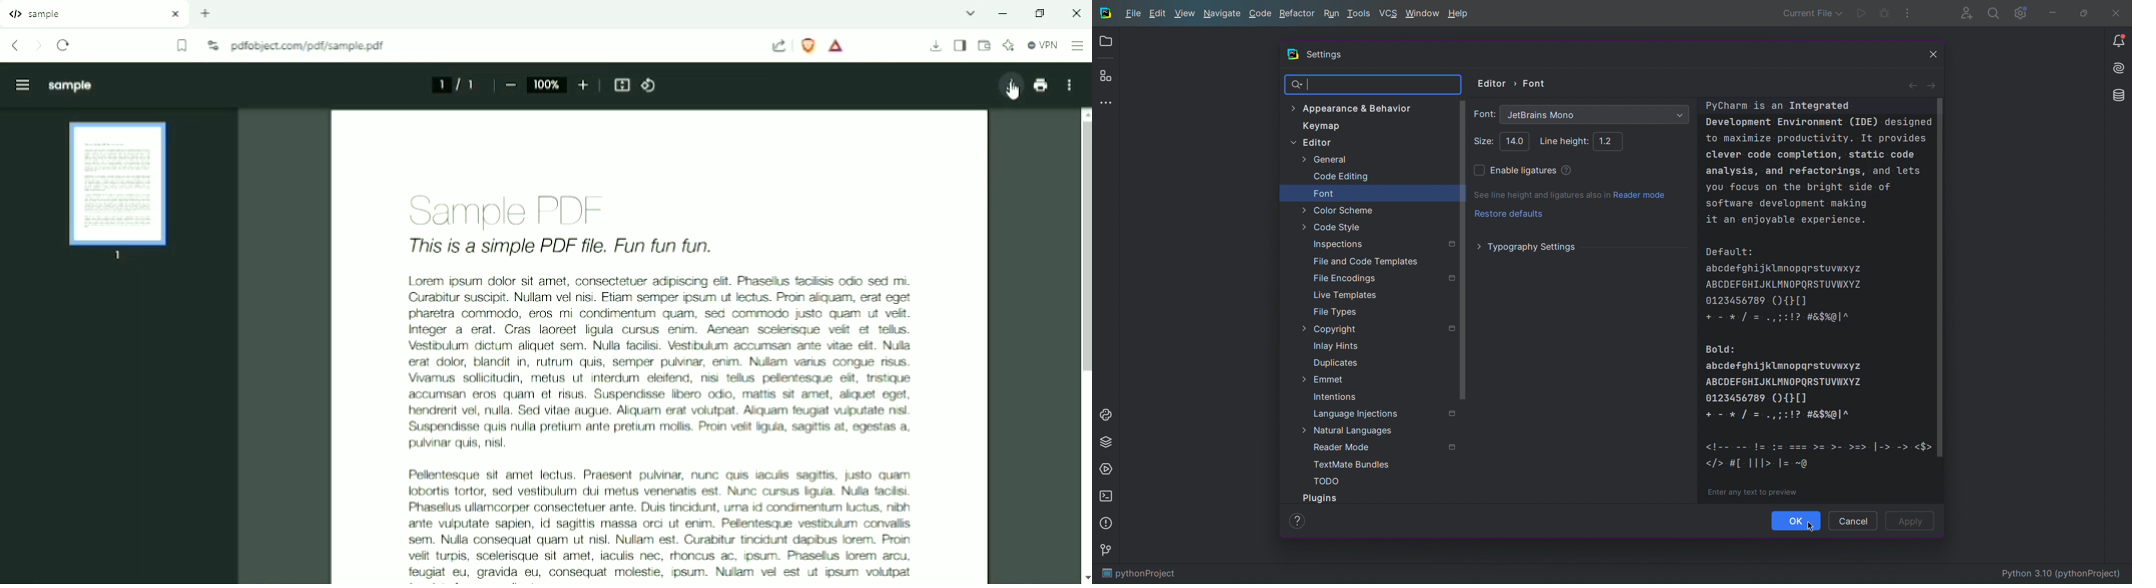 Image resolution: width=2156 pixels, height=588 pixels. I want to click on Next, so click(1934, 84).